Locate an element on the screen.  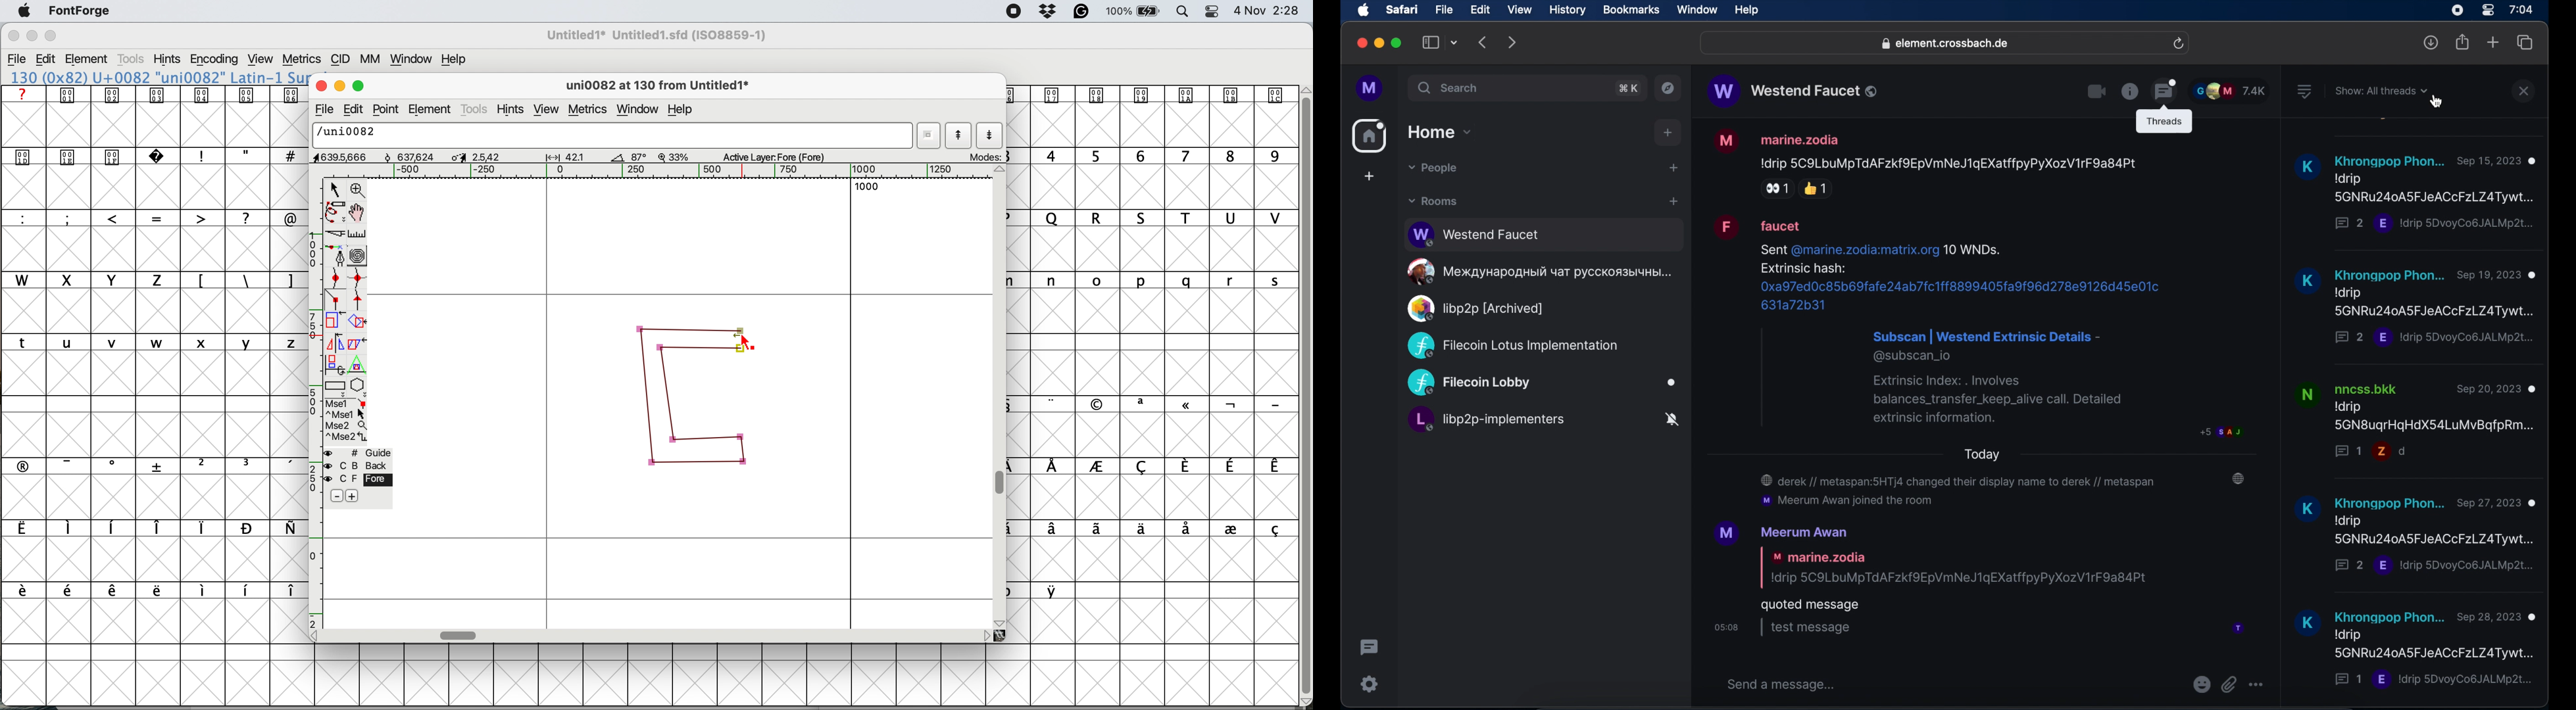
1 message is located at coordinates (2345, 454).